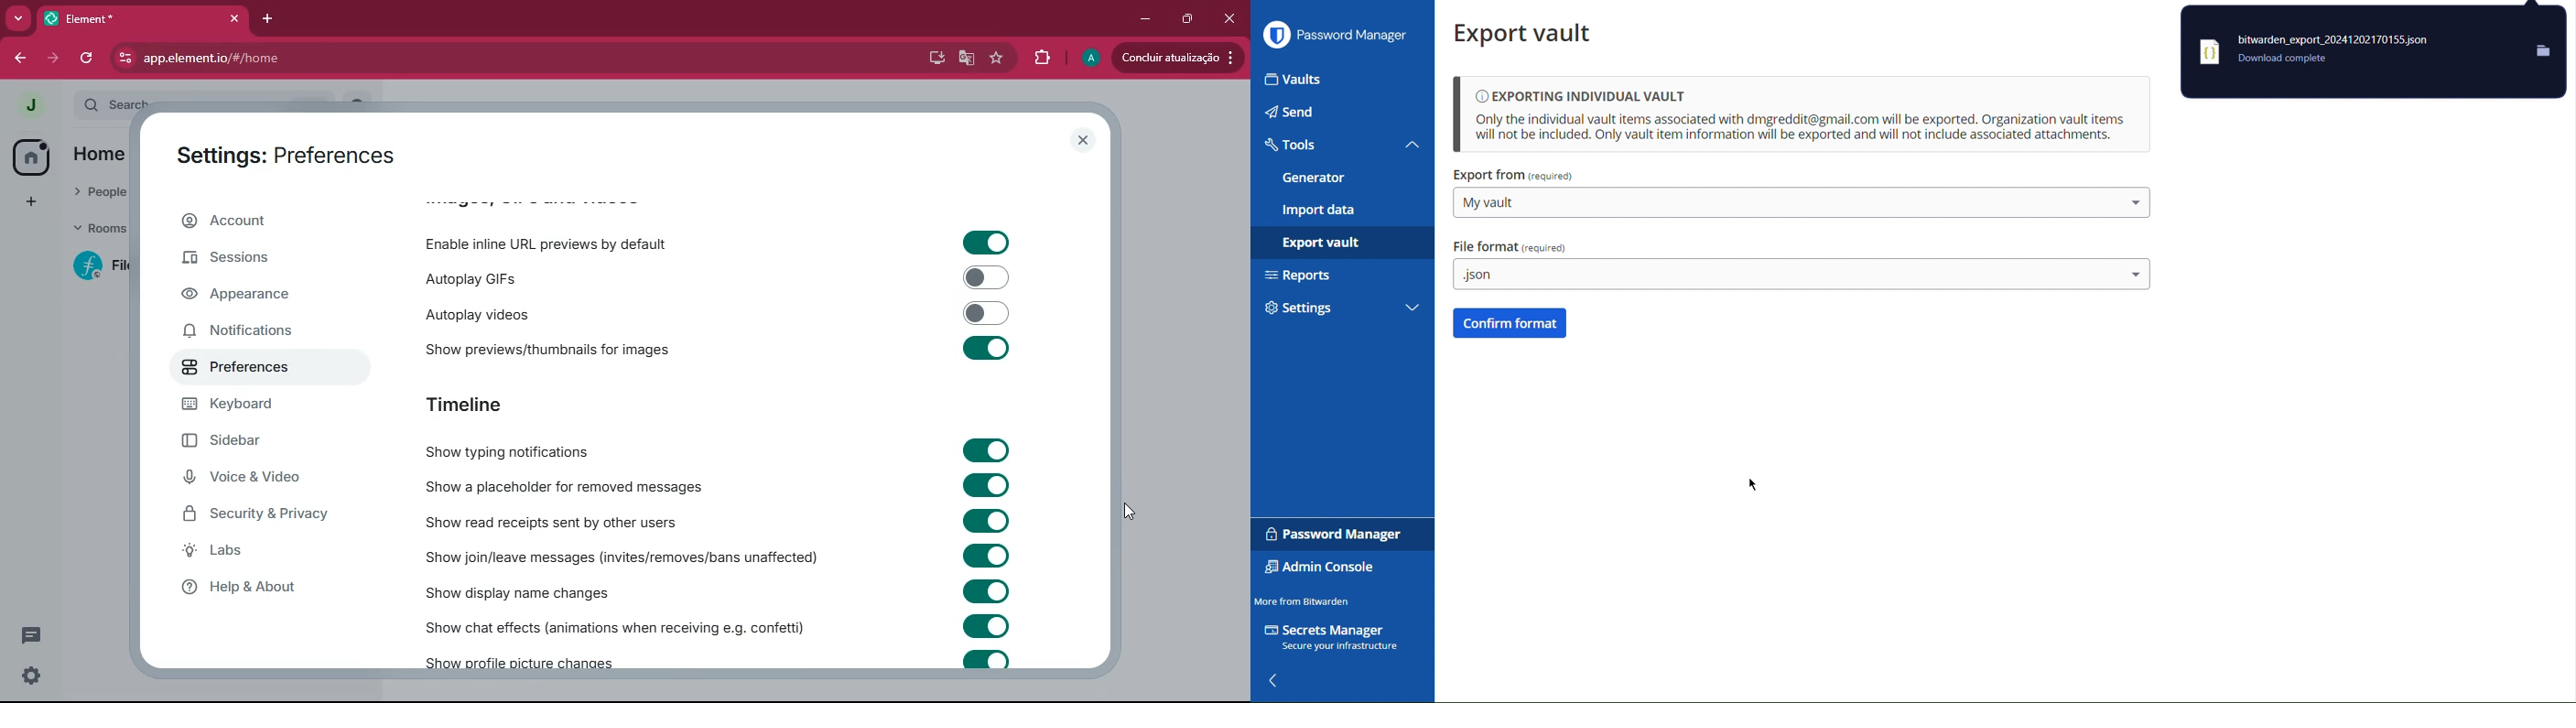 This screenshot has width=2576, height=728. What do you see at coordinates (1178, 58) in the screenshot?
I see `update` at bounding box center [1178, 58].